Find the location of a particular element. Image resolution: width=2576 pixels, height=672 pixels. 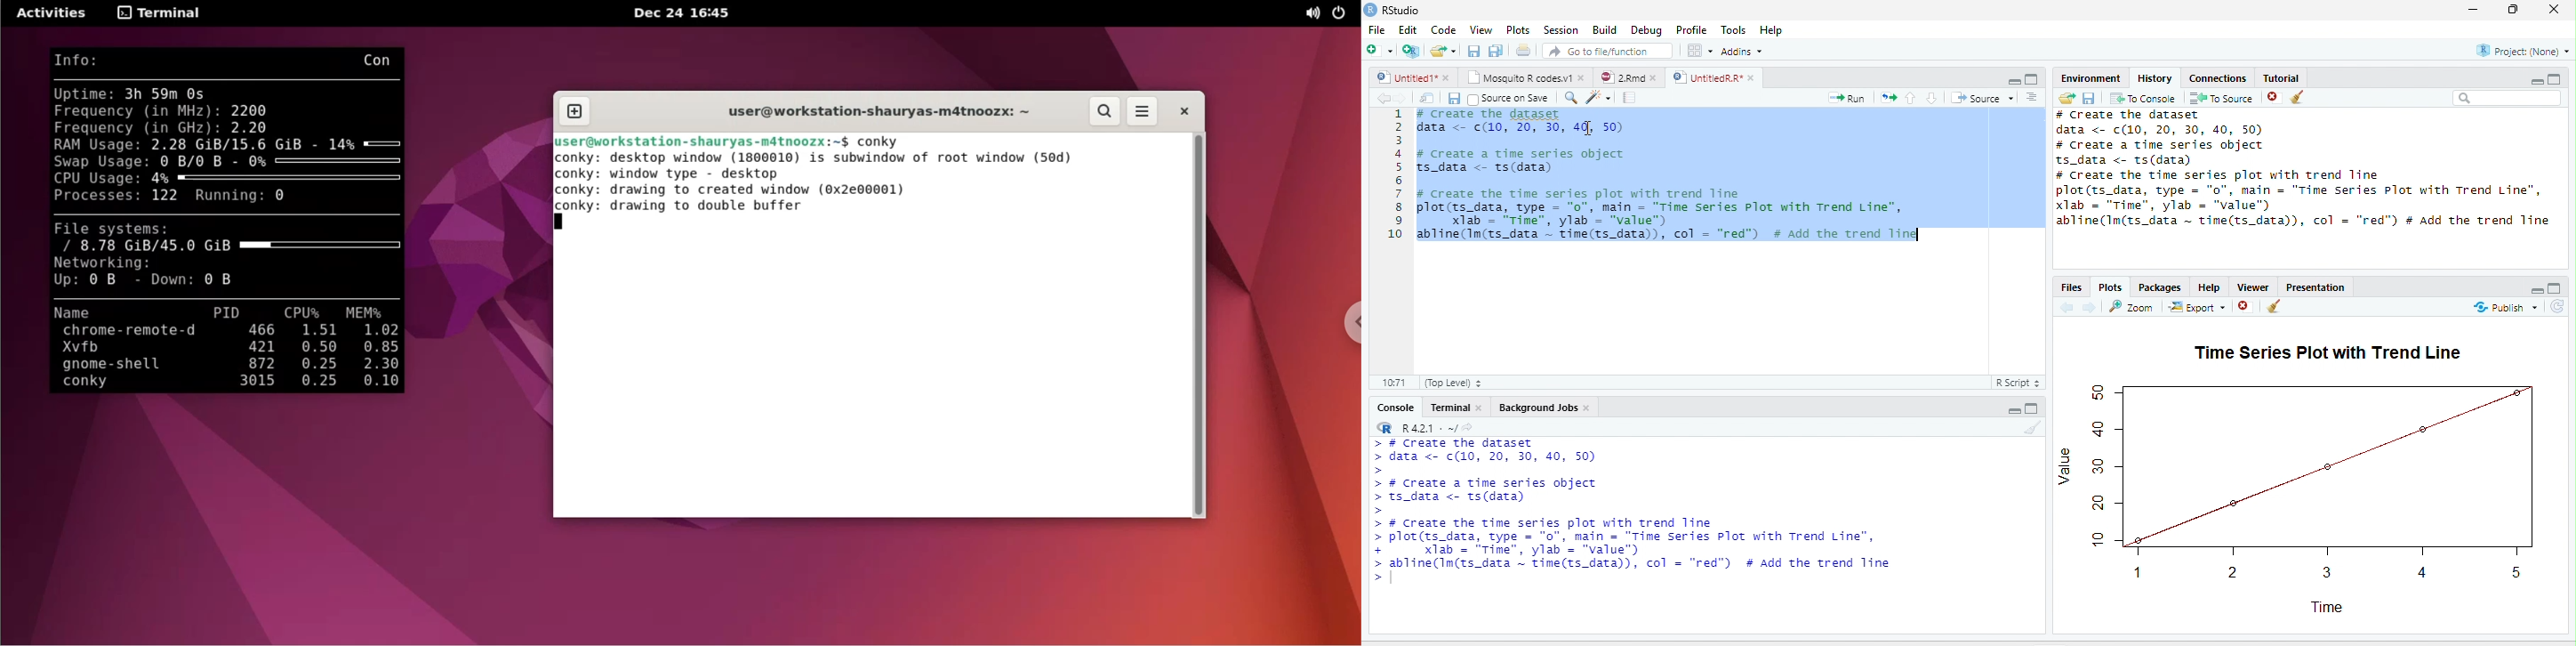

View the current working directory is located at coordinates (1468, 426).